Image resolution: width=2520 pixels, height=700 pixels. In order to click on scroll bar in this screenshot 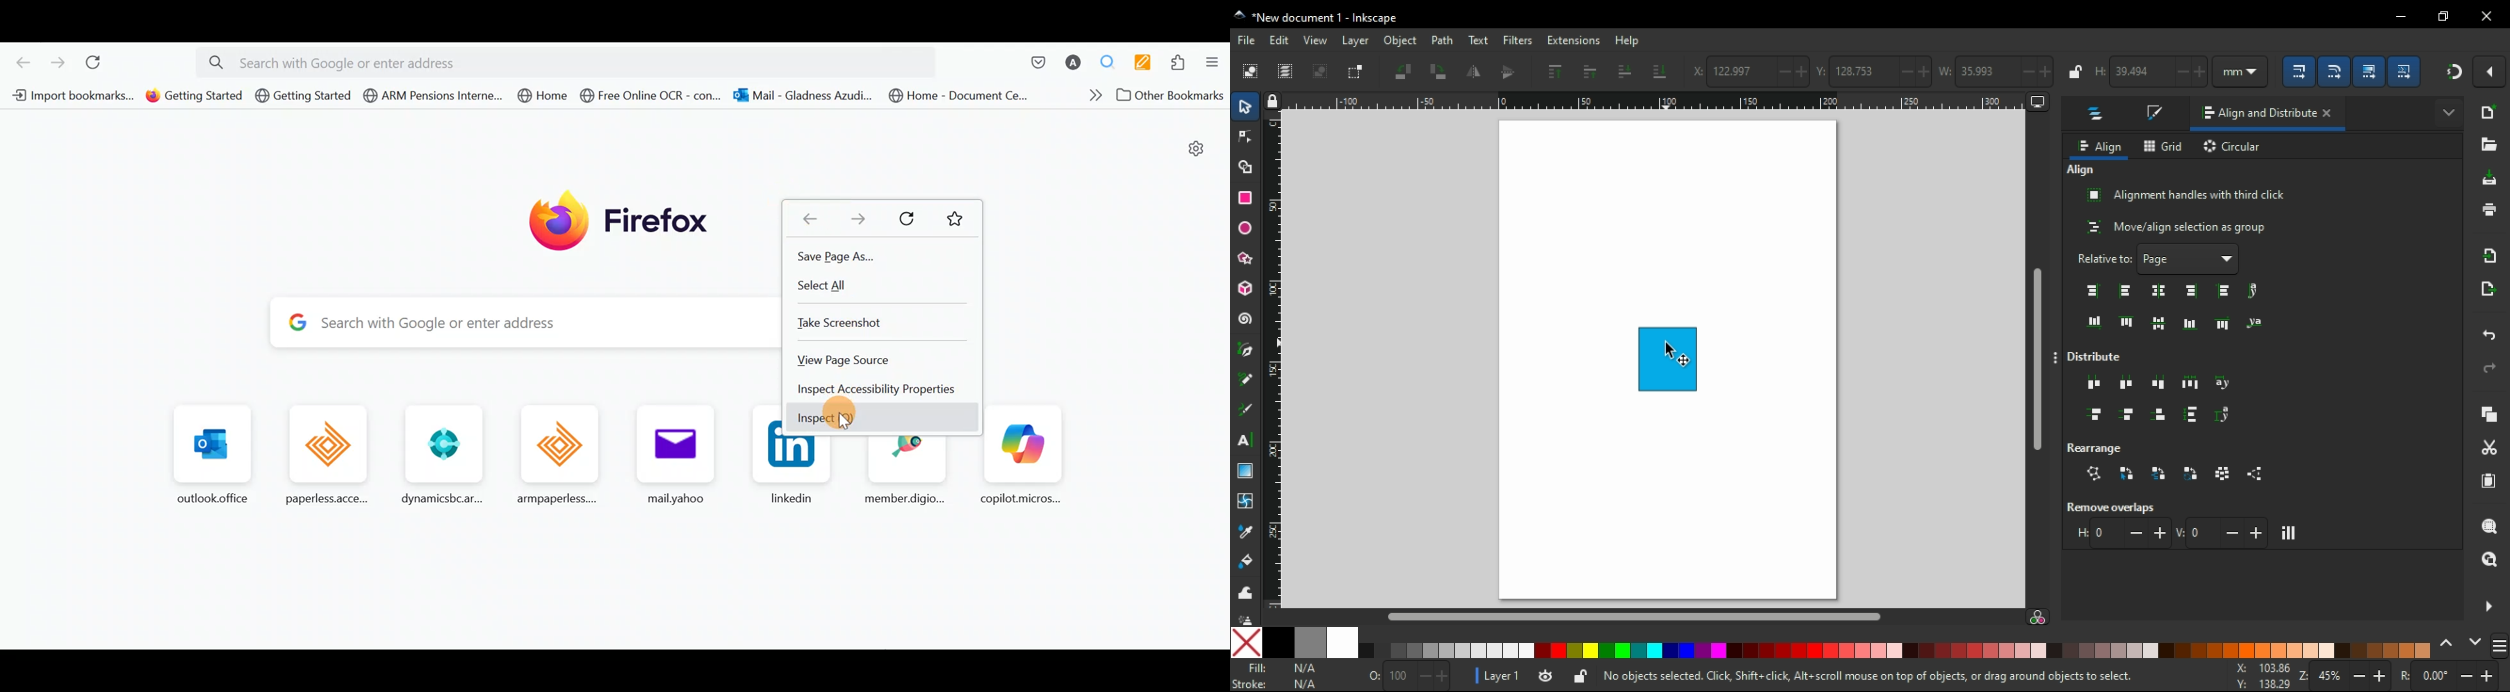, I will do `click(2038, 359)`.